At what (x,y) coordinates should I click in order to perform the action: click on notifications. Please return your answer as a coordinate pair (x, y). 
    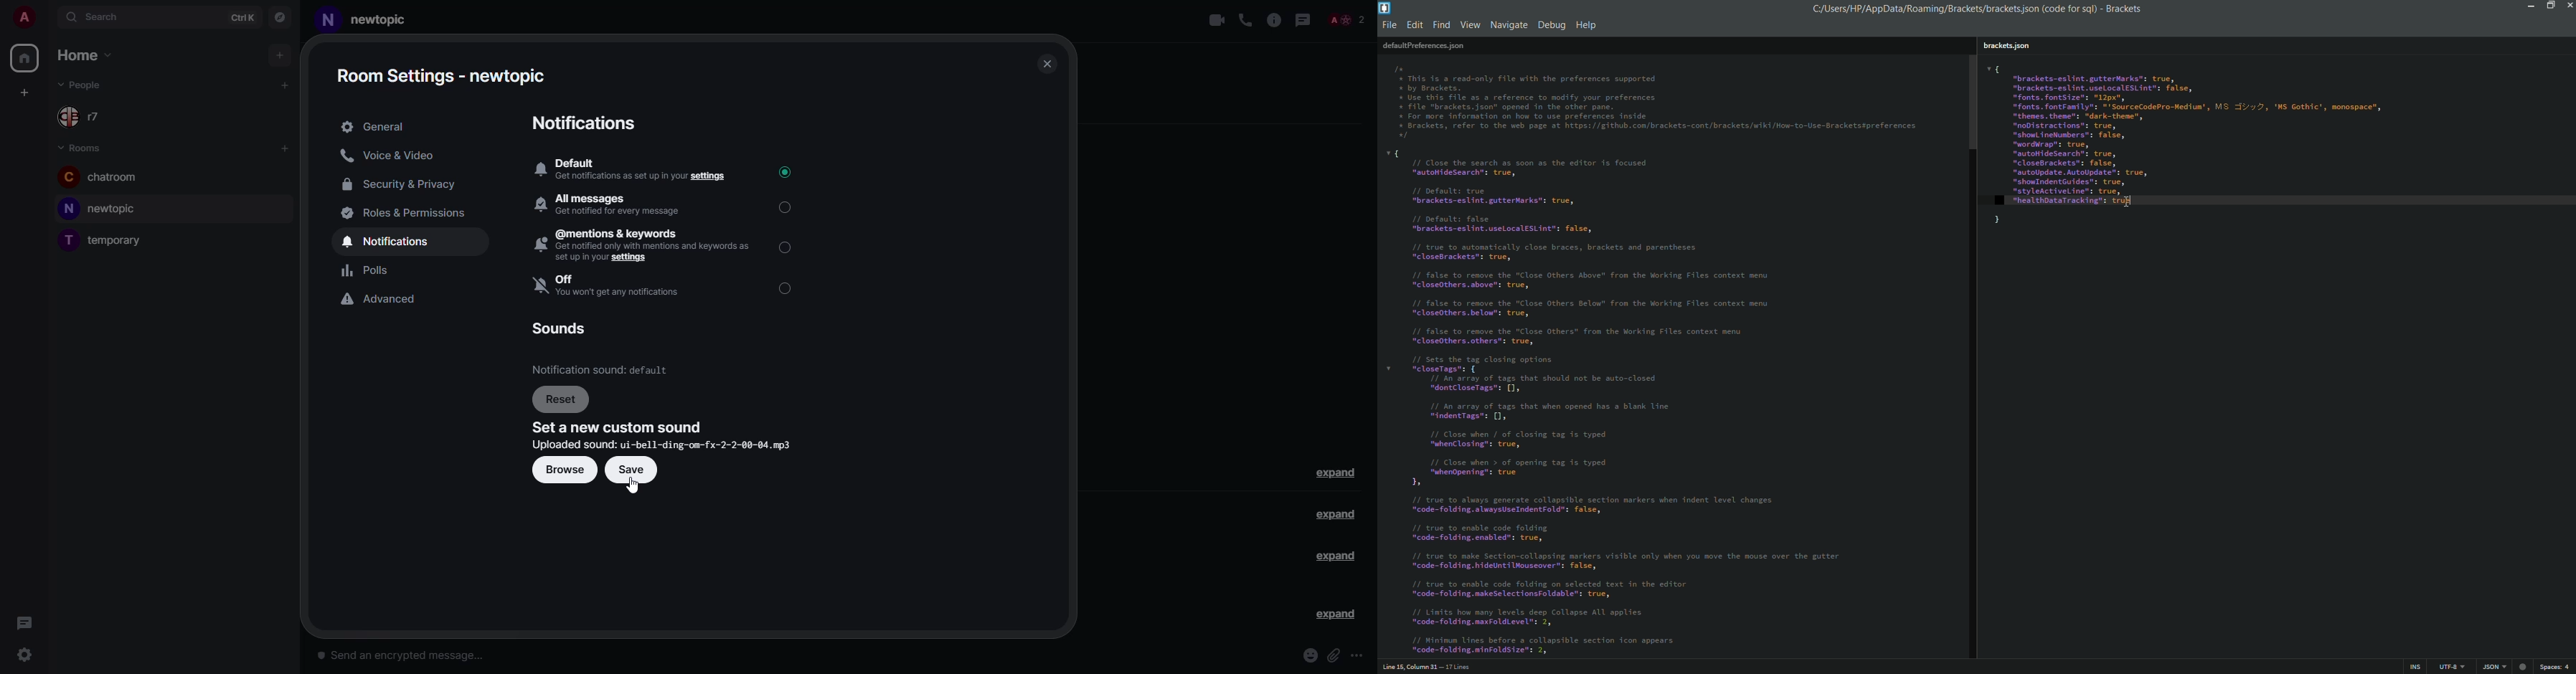
    Looking at the image, I should click on (389, 241).